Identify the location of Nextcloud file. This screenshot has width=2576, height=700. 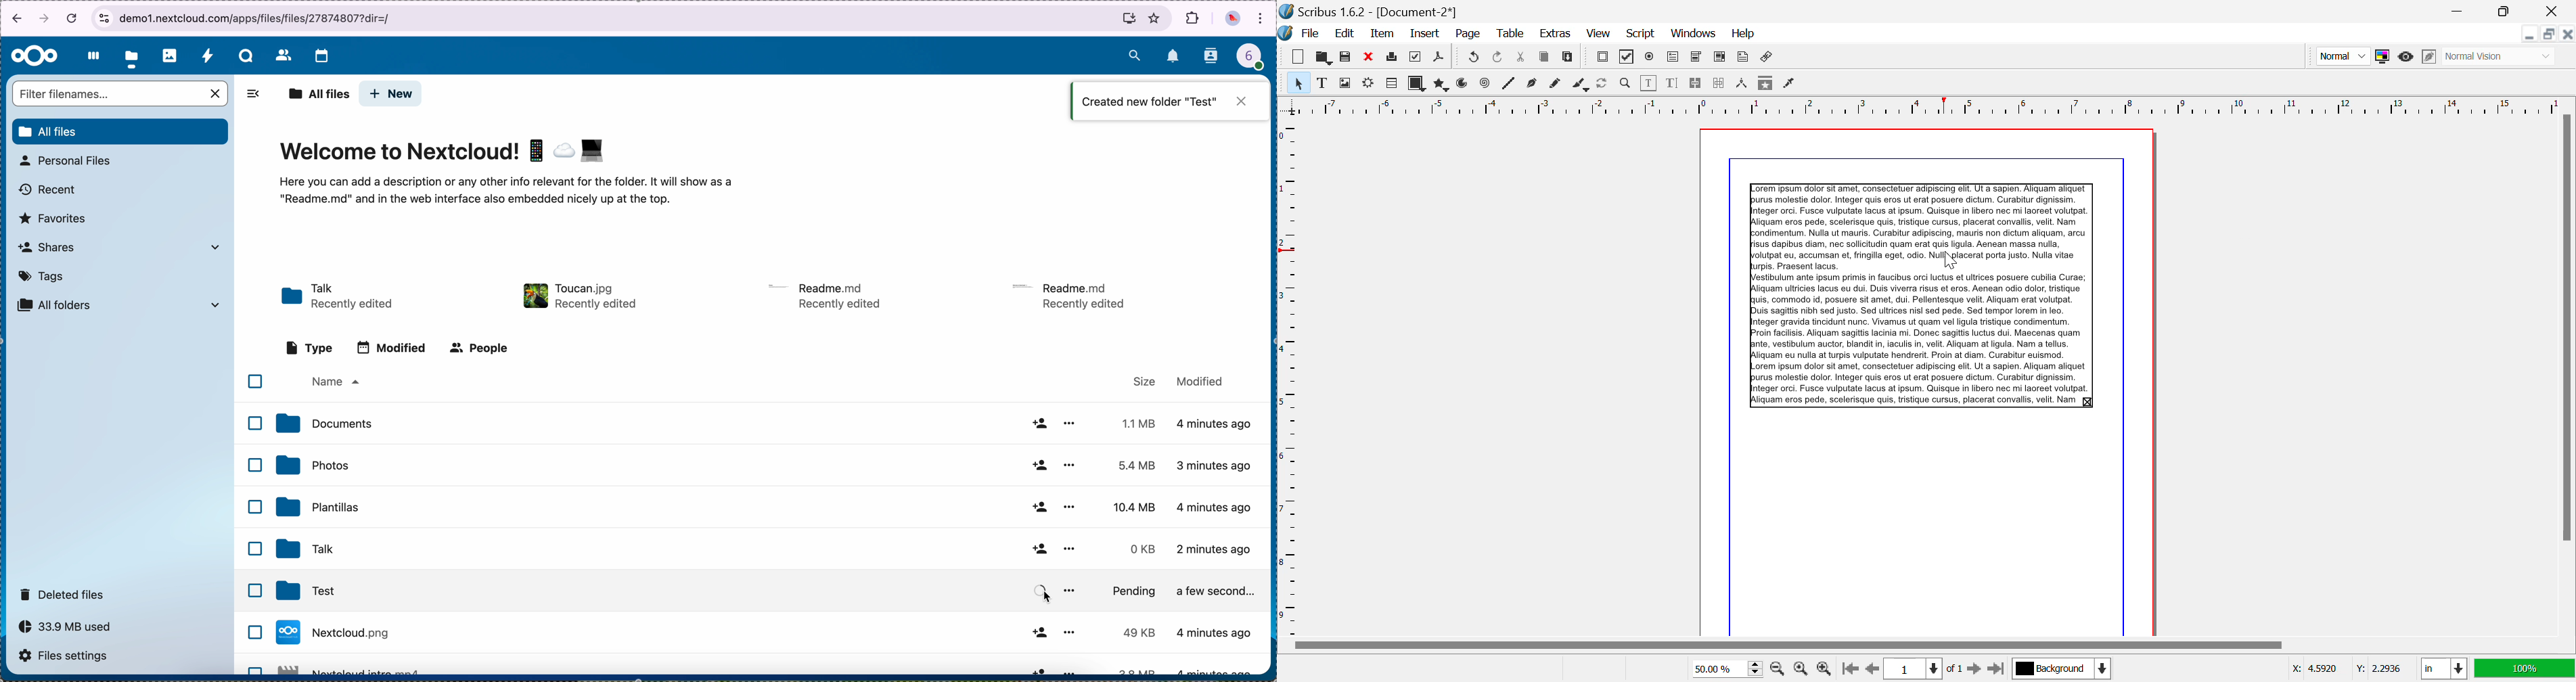
(351, 636).